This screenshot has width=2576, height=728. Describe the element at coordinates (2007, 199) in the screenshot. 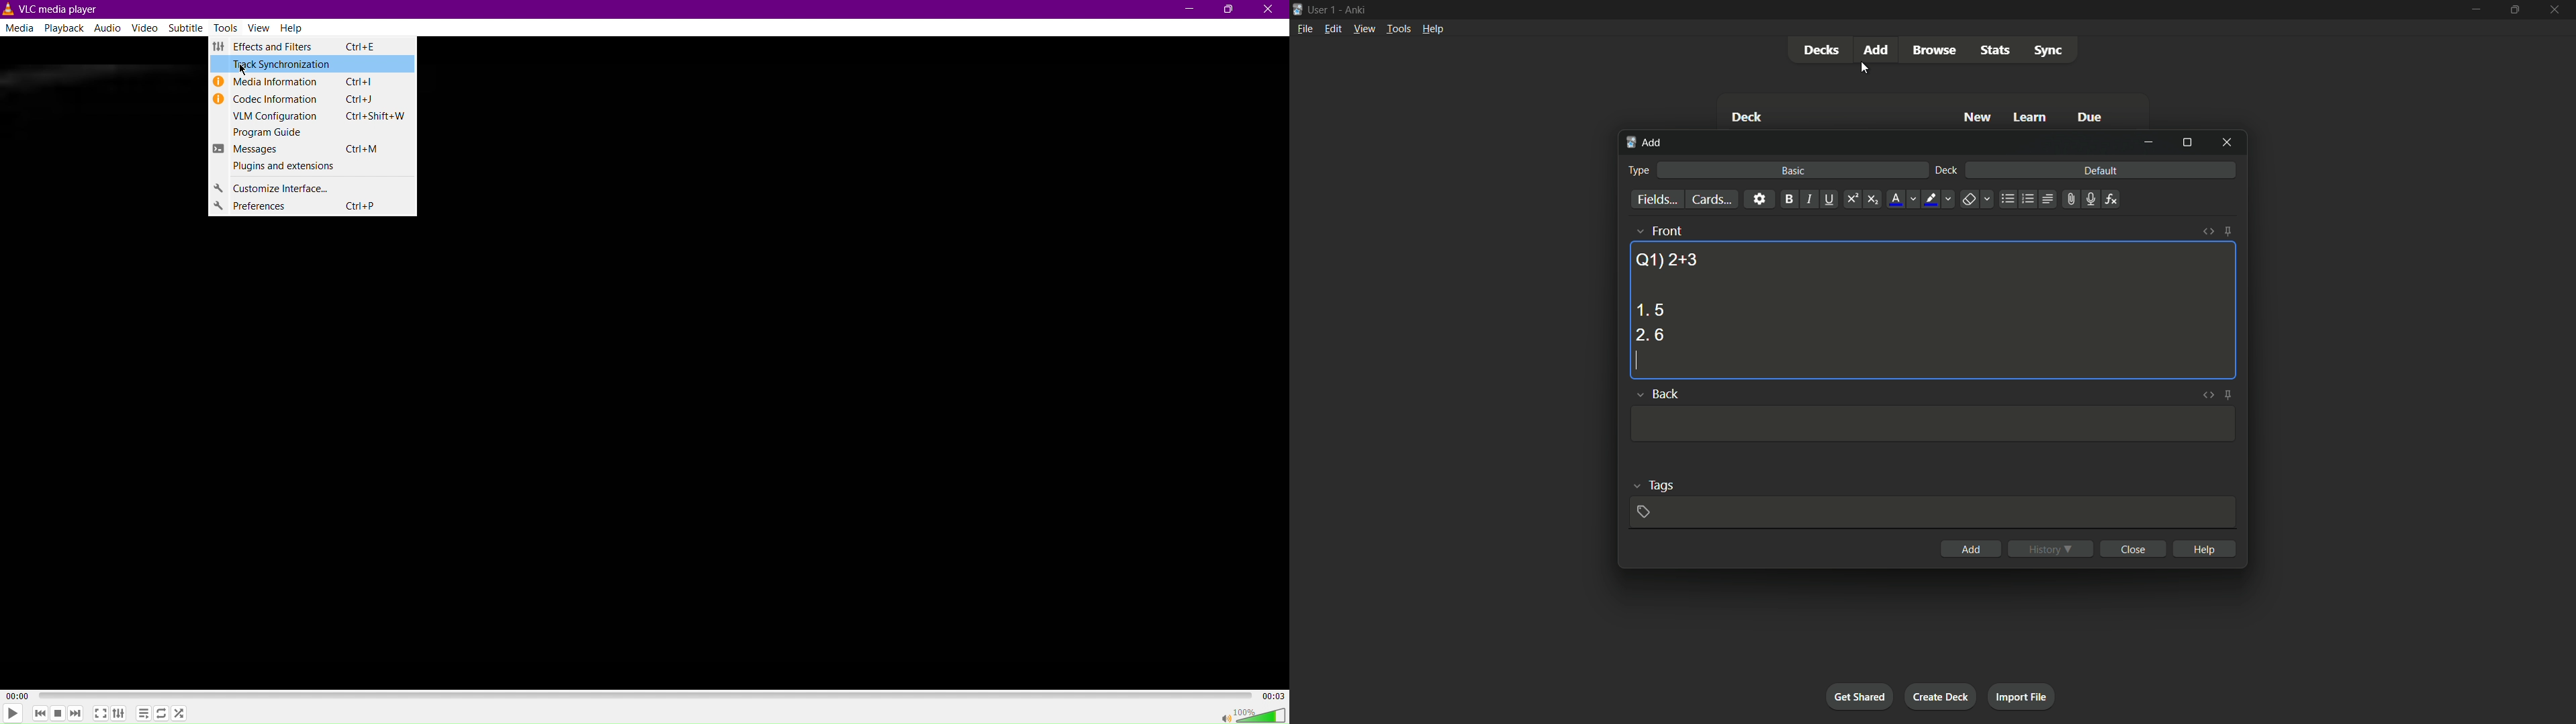

I see `unordered list` at that location.